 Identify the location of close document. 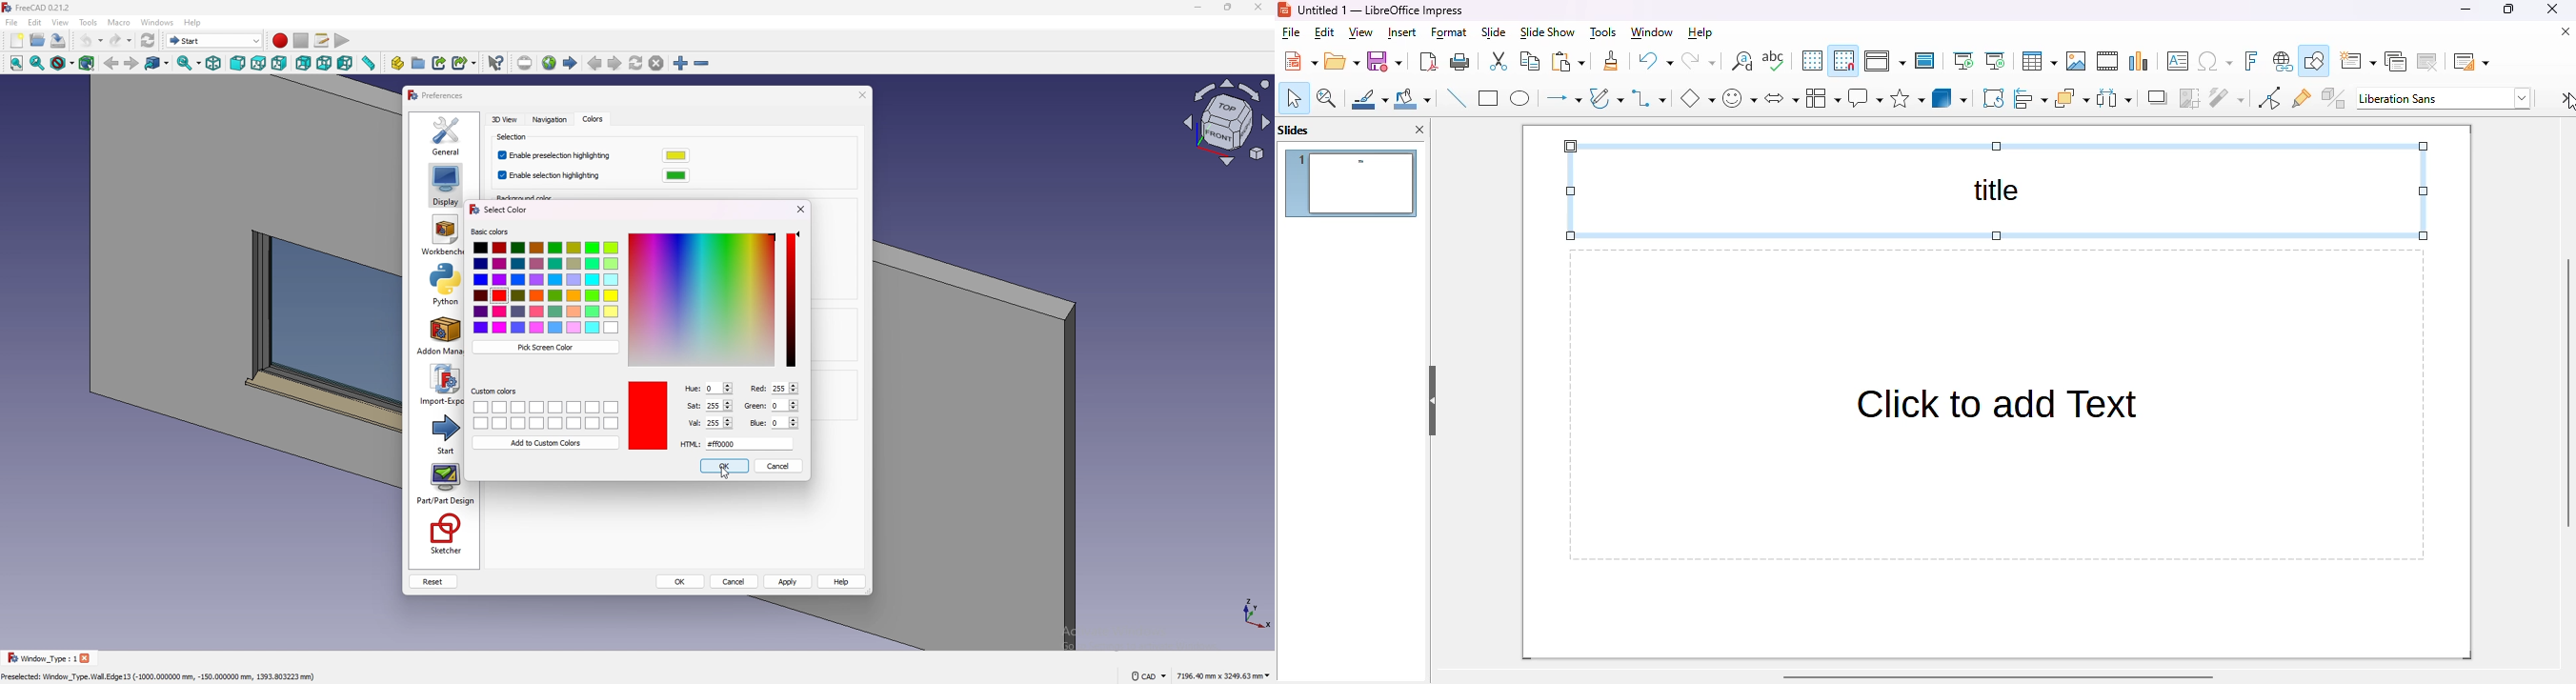
(2562, 31).